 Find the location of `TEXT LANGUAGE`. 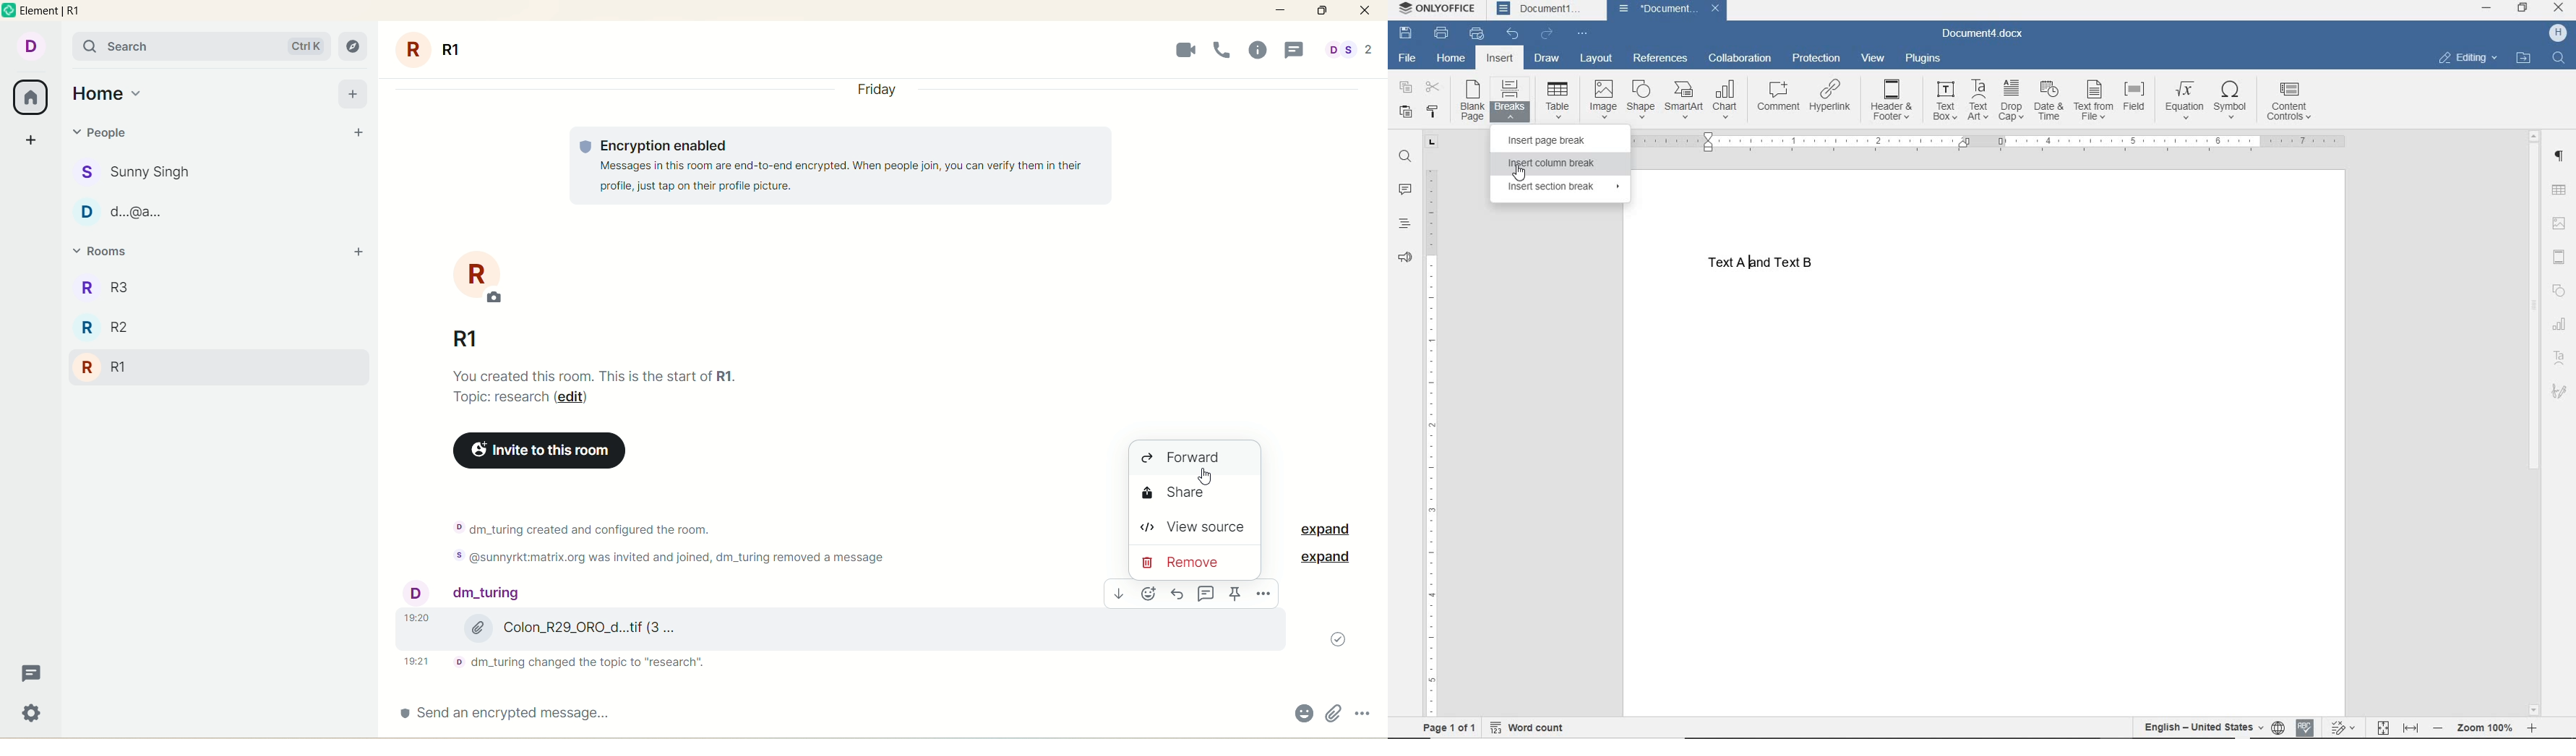

TEXT LANGUAGE is located at coordinates (2202, 726).